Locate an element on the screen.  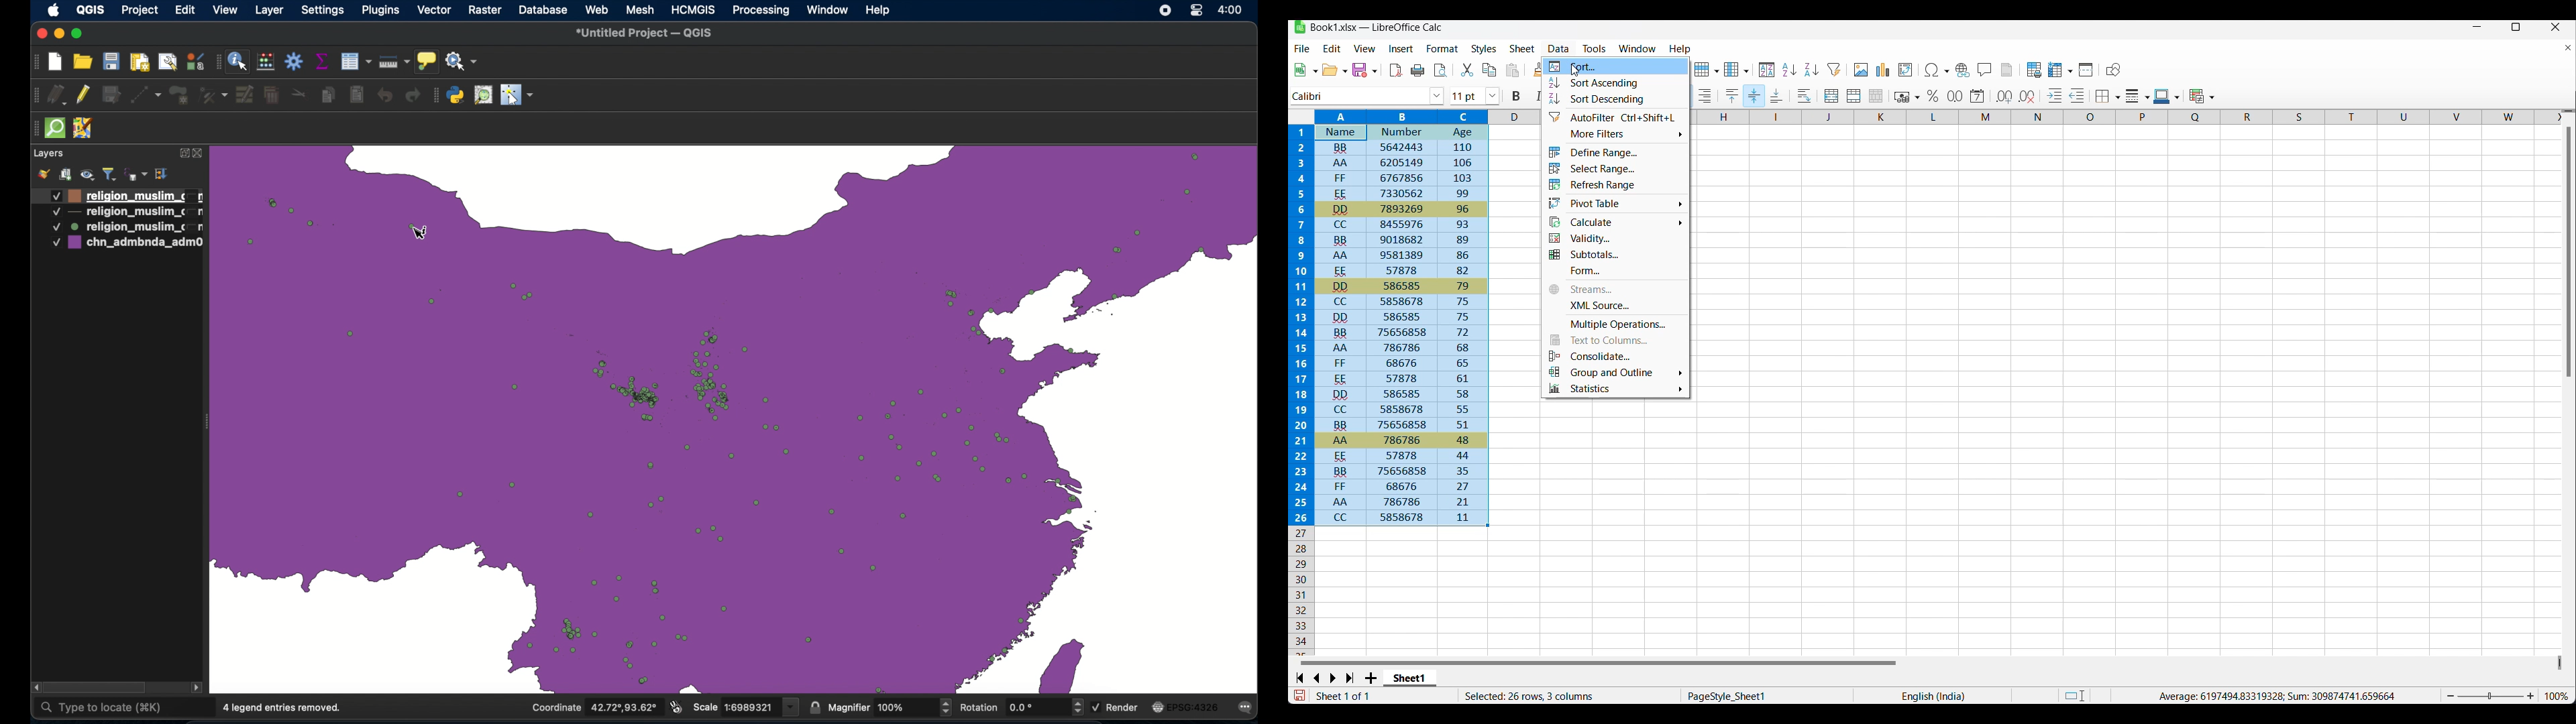
create new project is located at coordinates (56, 63).